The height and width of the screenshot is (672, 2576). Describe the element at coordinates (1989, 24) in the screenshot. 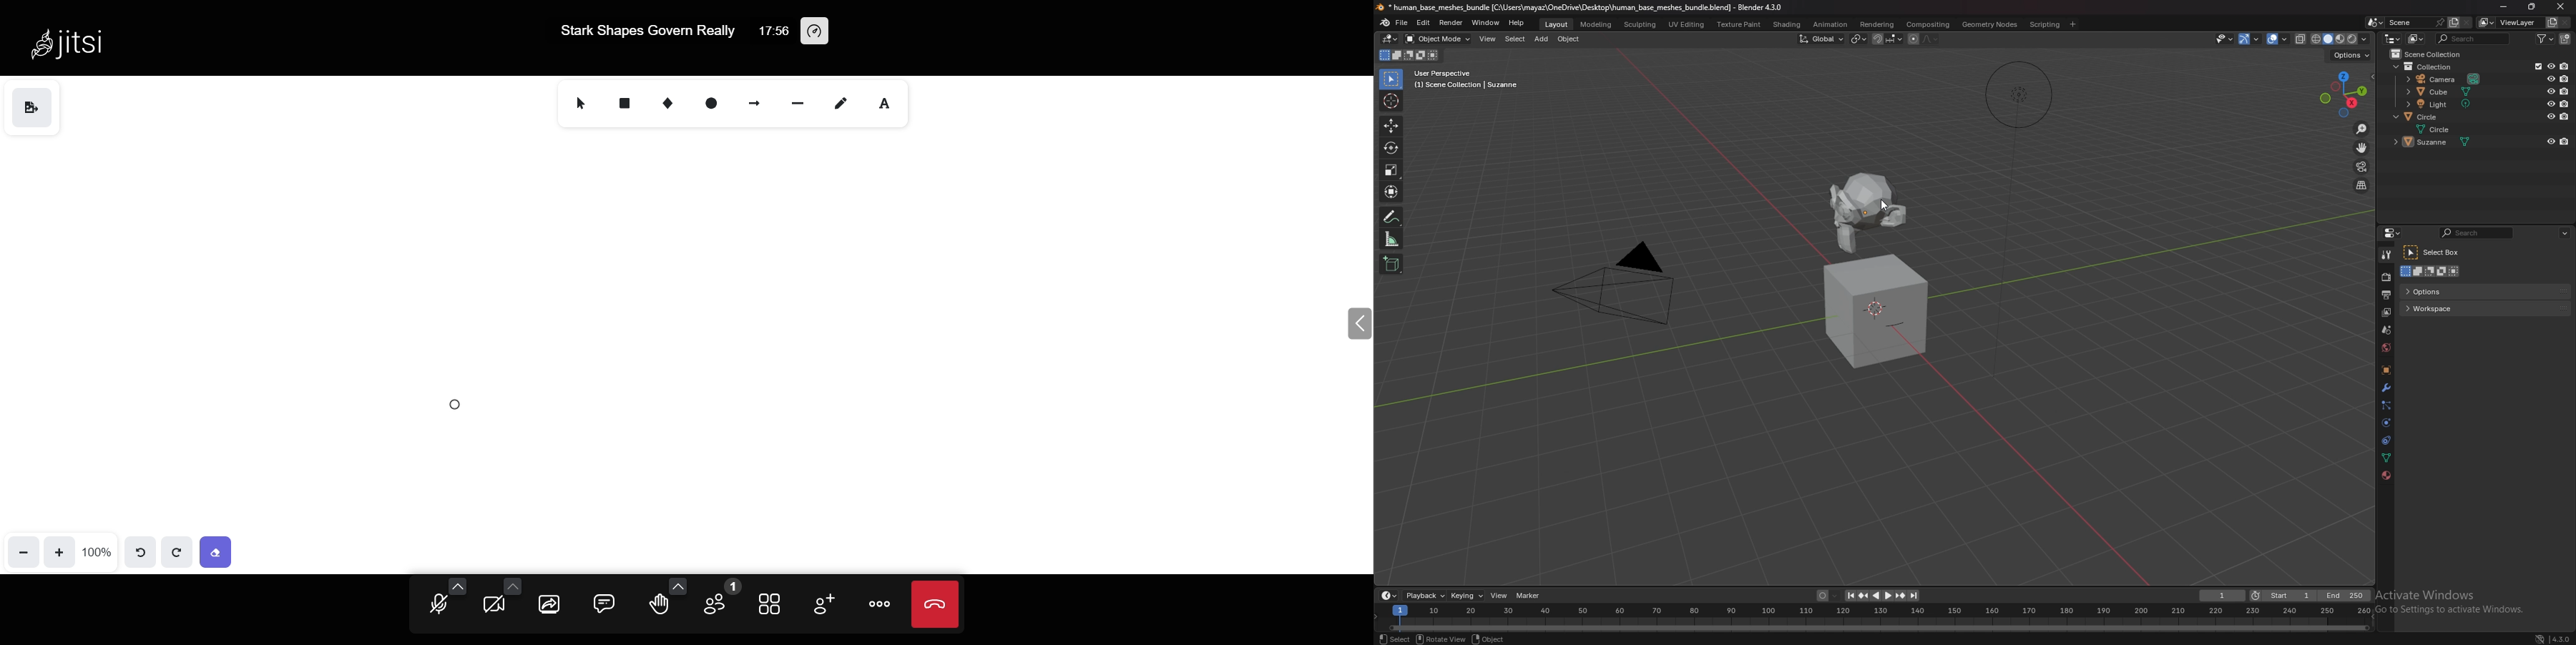

I see `geomtry nodes` at that location.